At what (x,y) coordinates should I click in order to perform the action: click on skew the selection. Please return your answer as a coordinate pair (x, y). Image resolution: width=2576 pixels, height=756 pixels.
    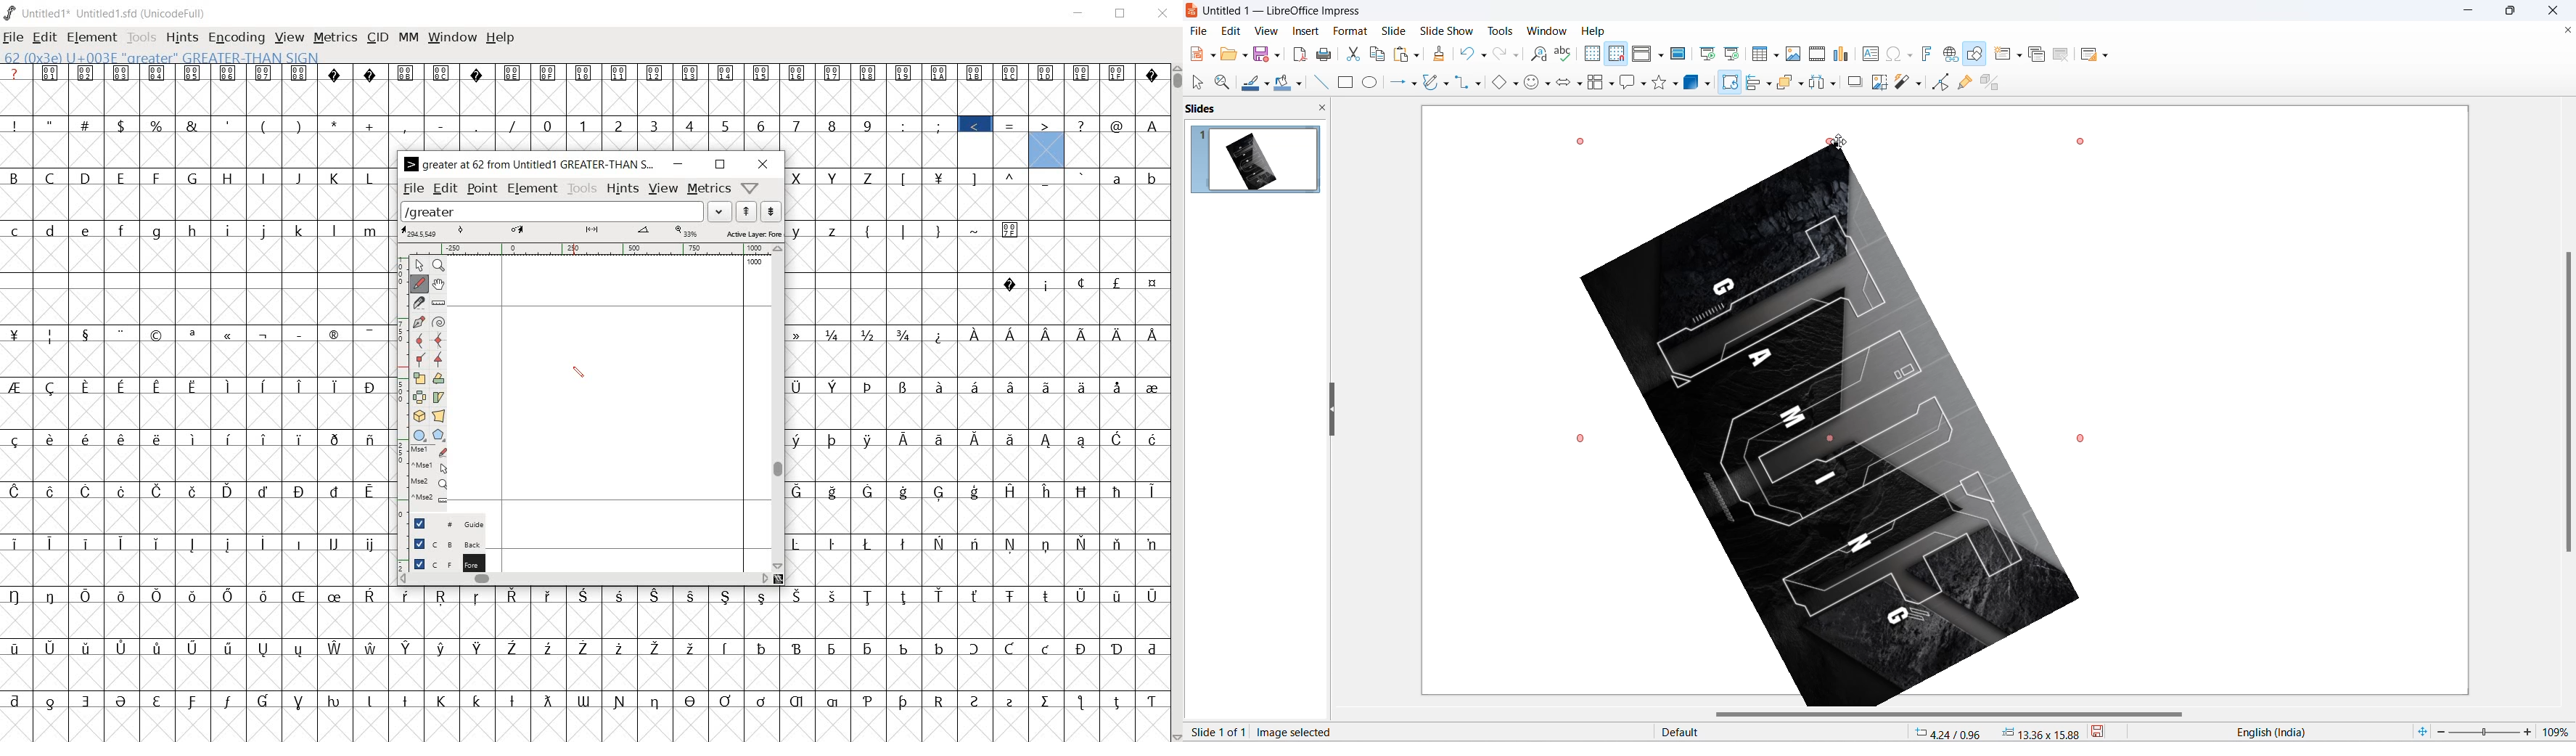
    Looking at the image, I should click on (438, 398).